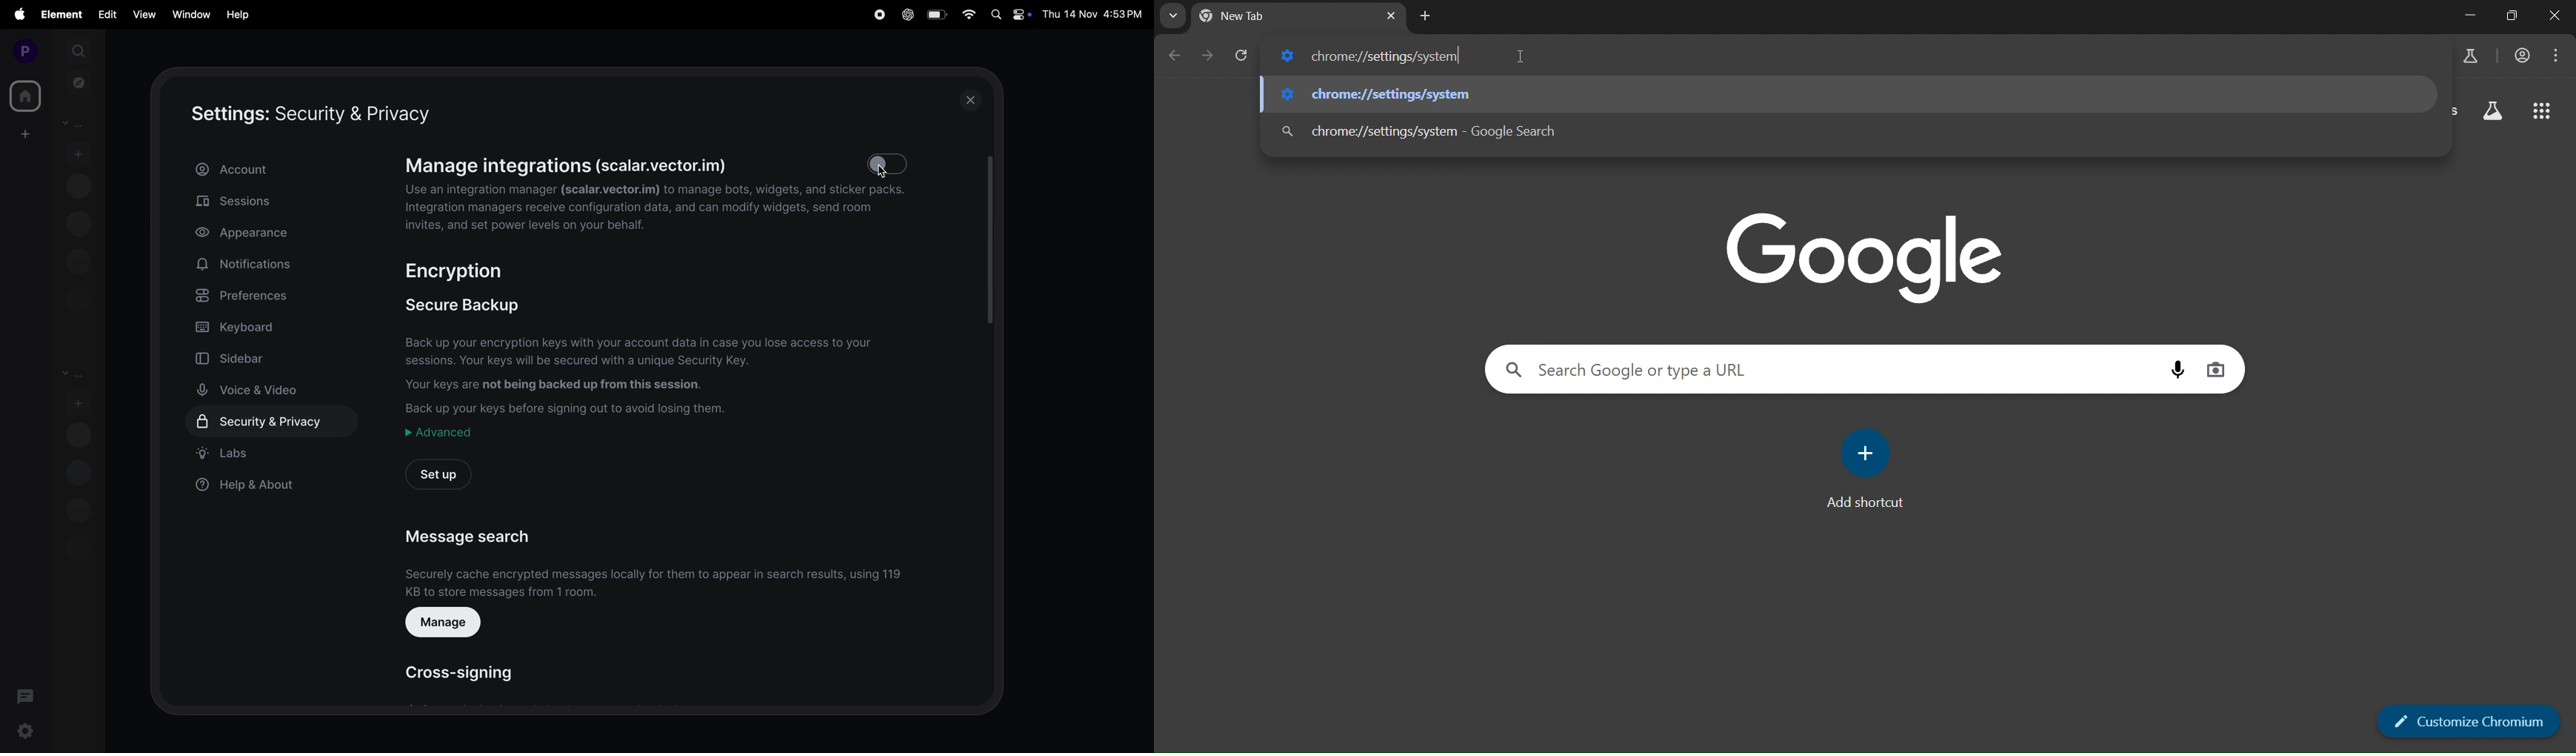  Describe the element at coordinates (1392, 14) in the screenshot. I see `close tab` at that location.